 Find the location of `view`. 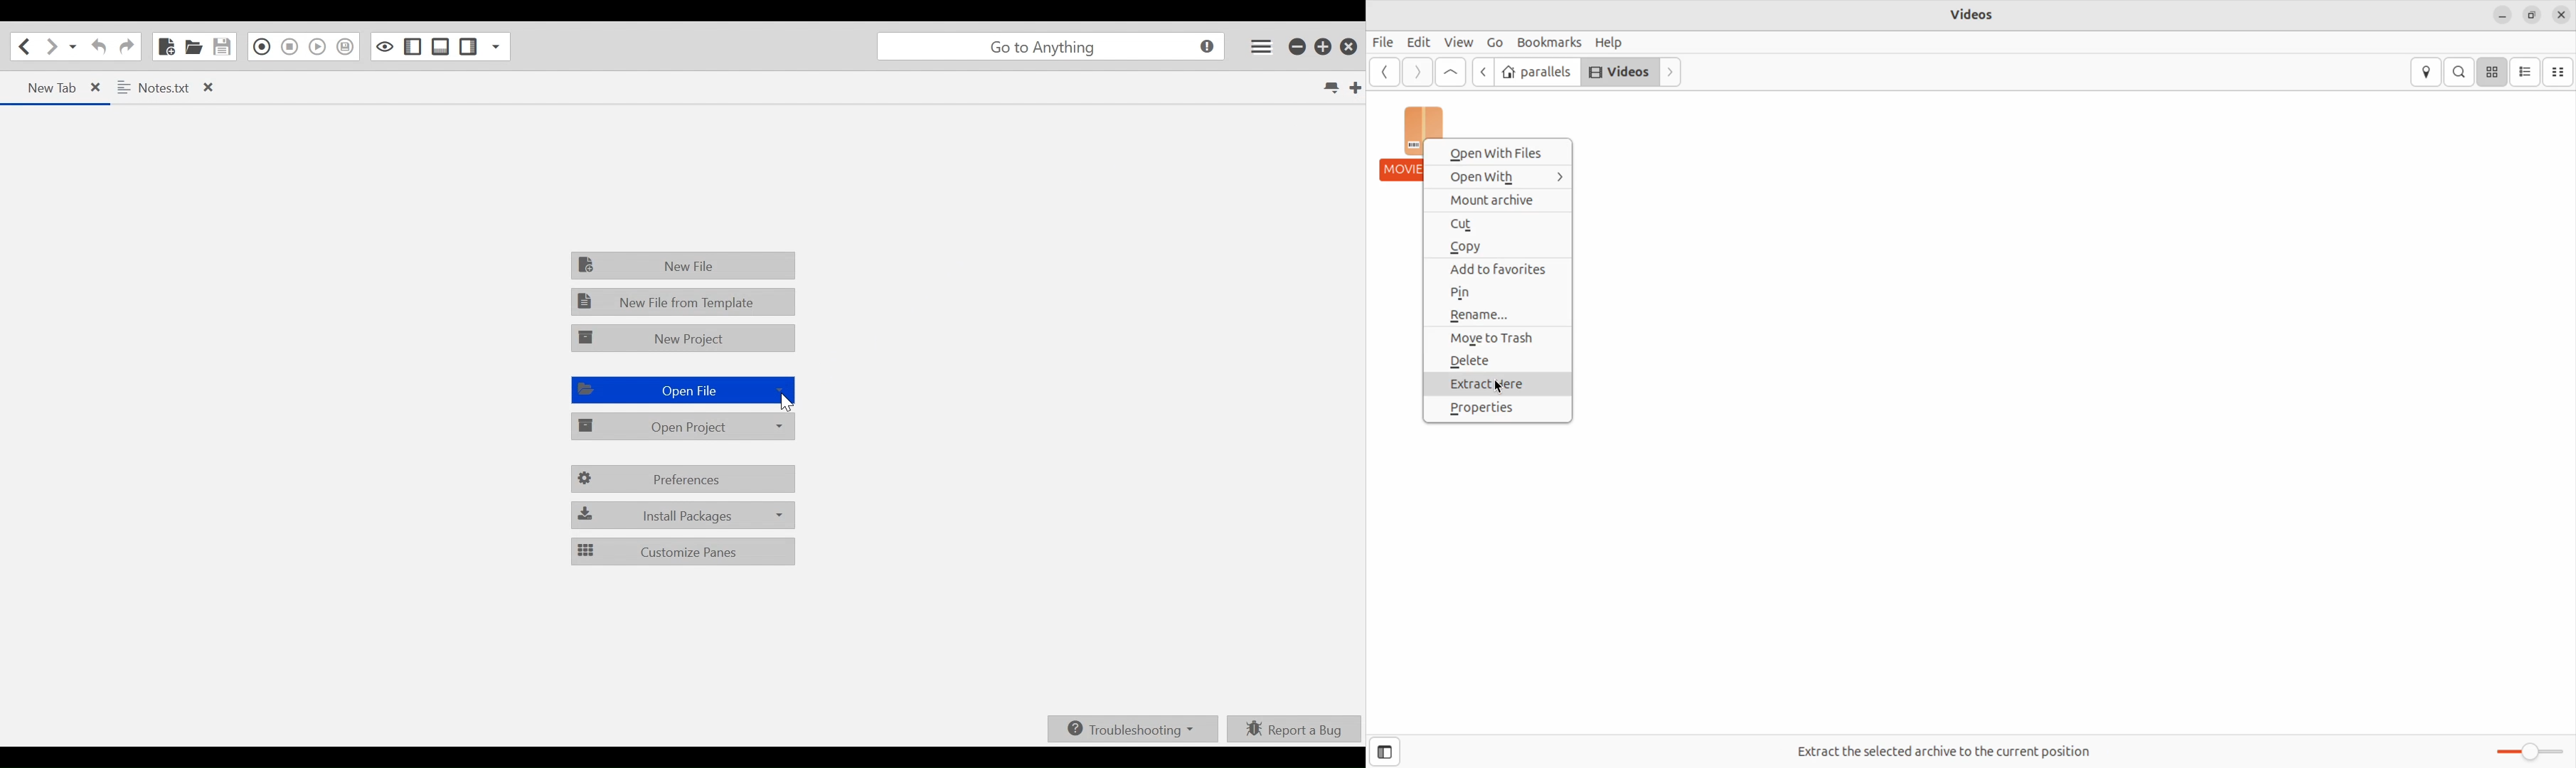

view is located at coordinates (1457, 43).